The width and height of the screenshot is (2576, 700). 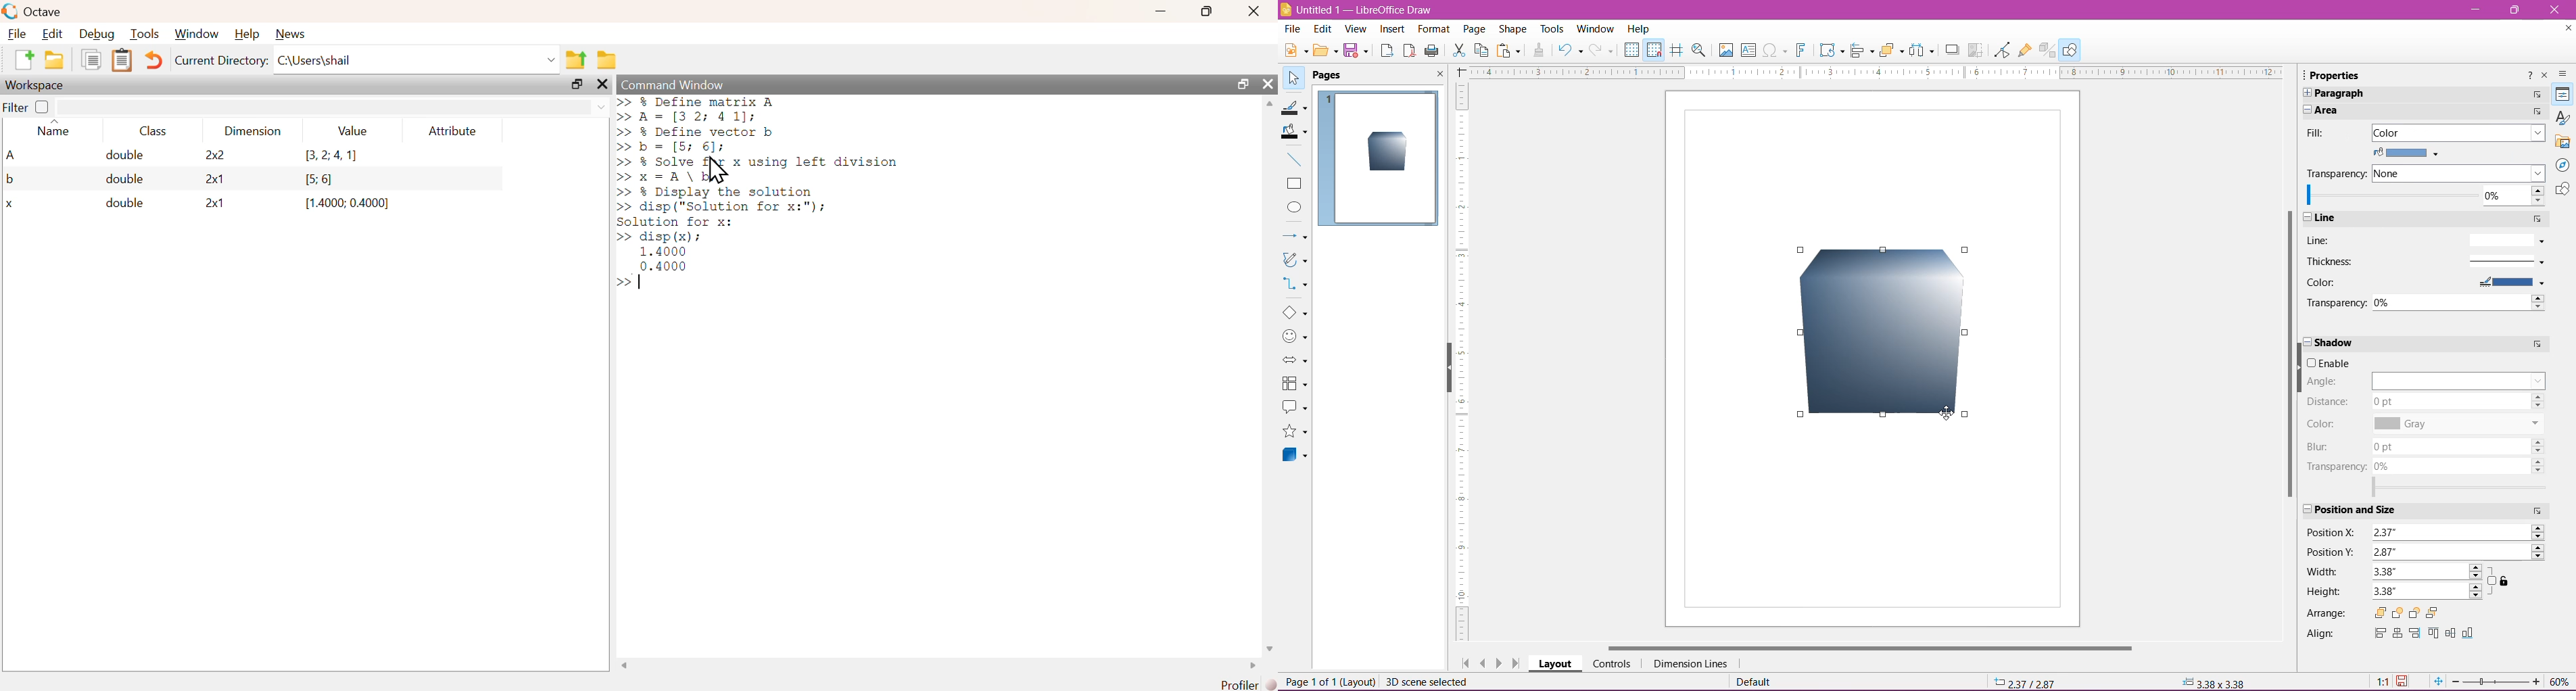 What do you see at coordinates (13, 156) in the screenshot?
I see `A` at bounding box center [13, 156].